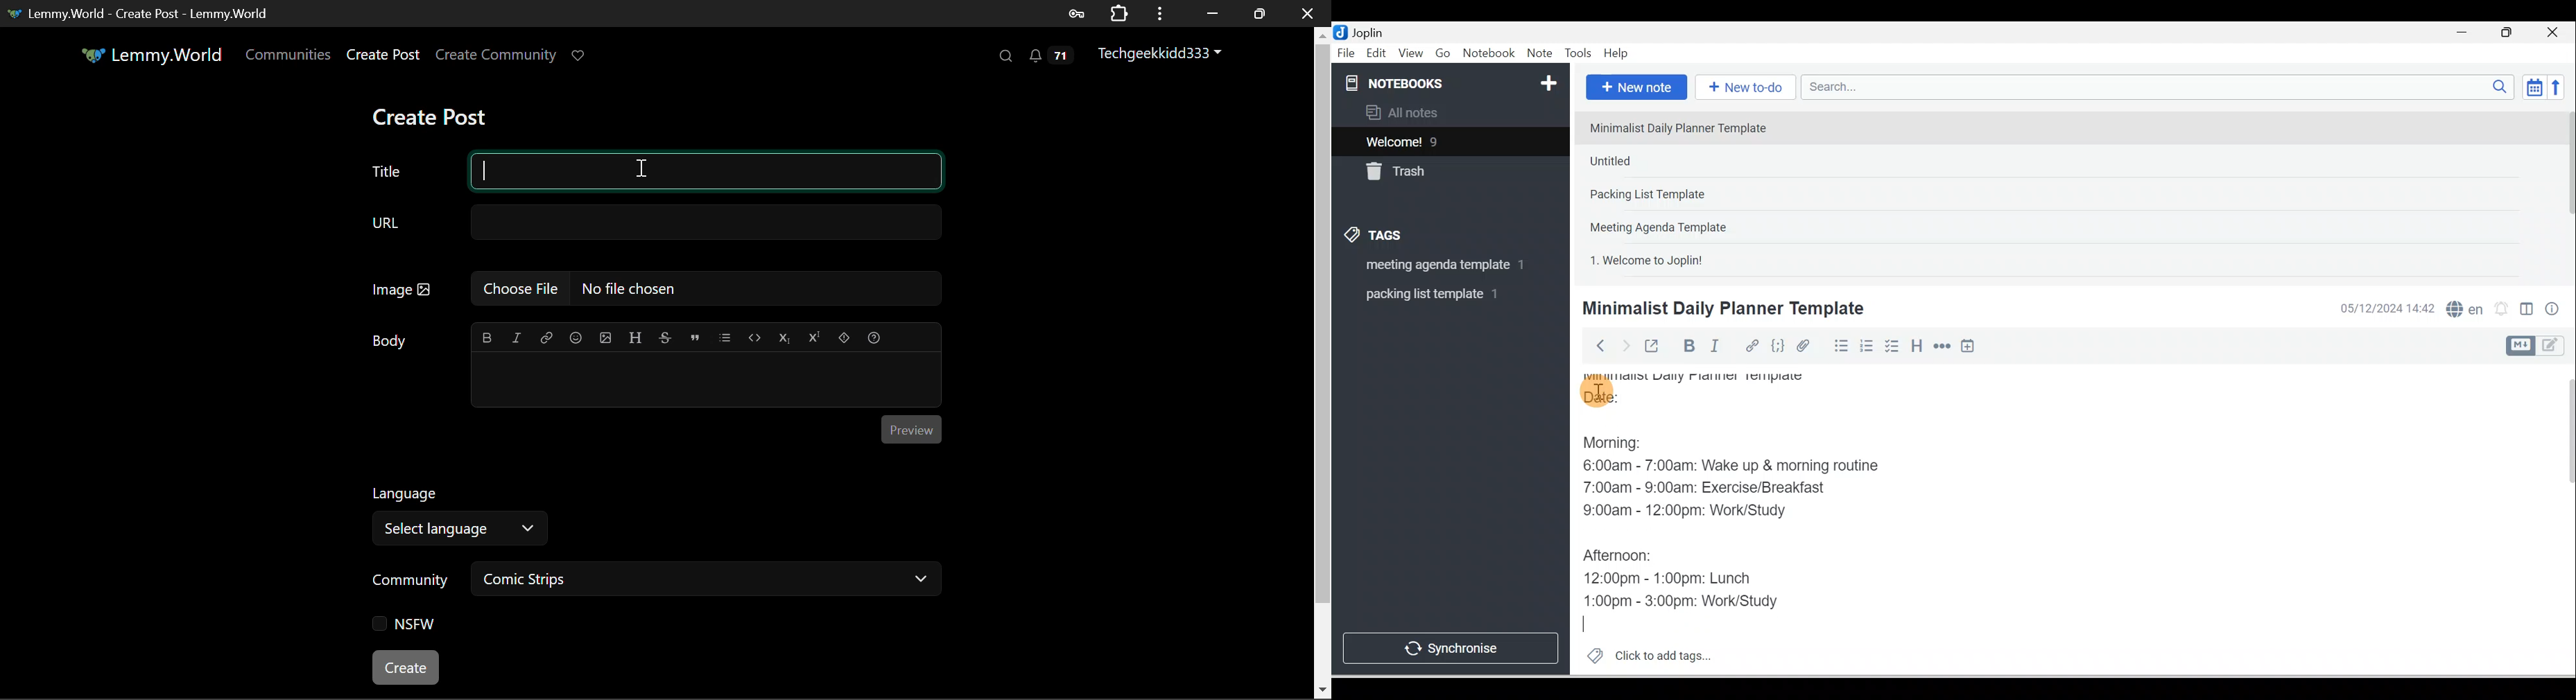  Describe the element at coordinates (150, 55) in the screenshot. I see `Lemmy.World` at that location.